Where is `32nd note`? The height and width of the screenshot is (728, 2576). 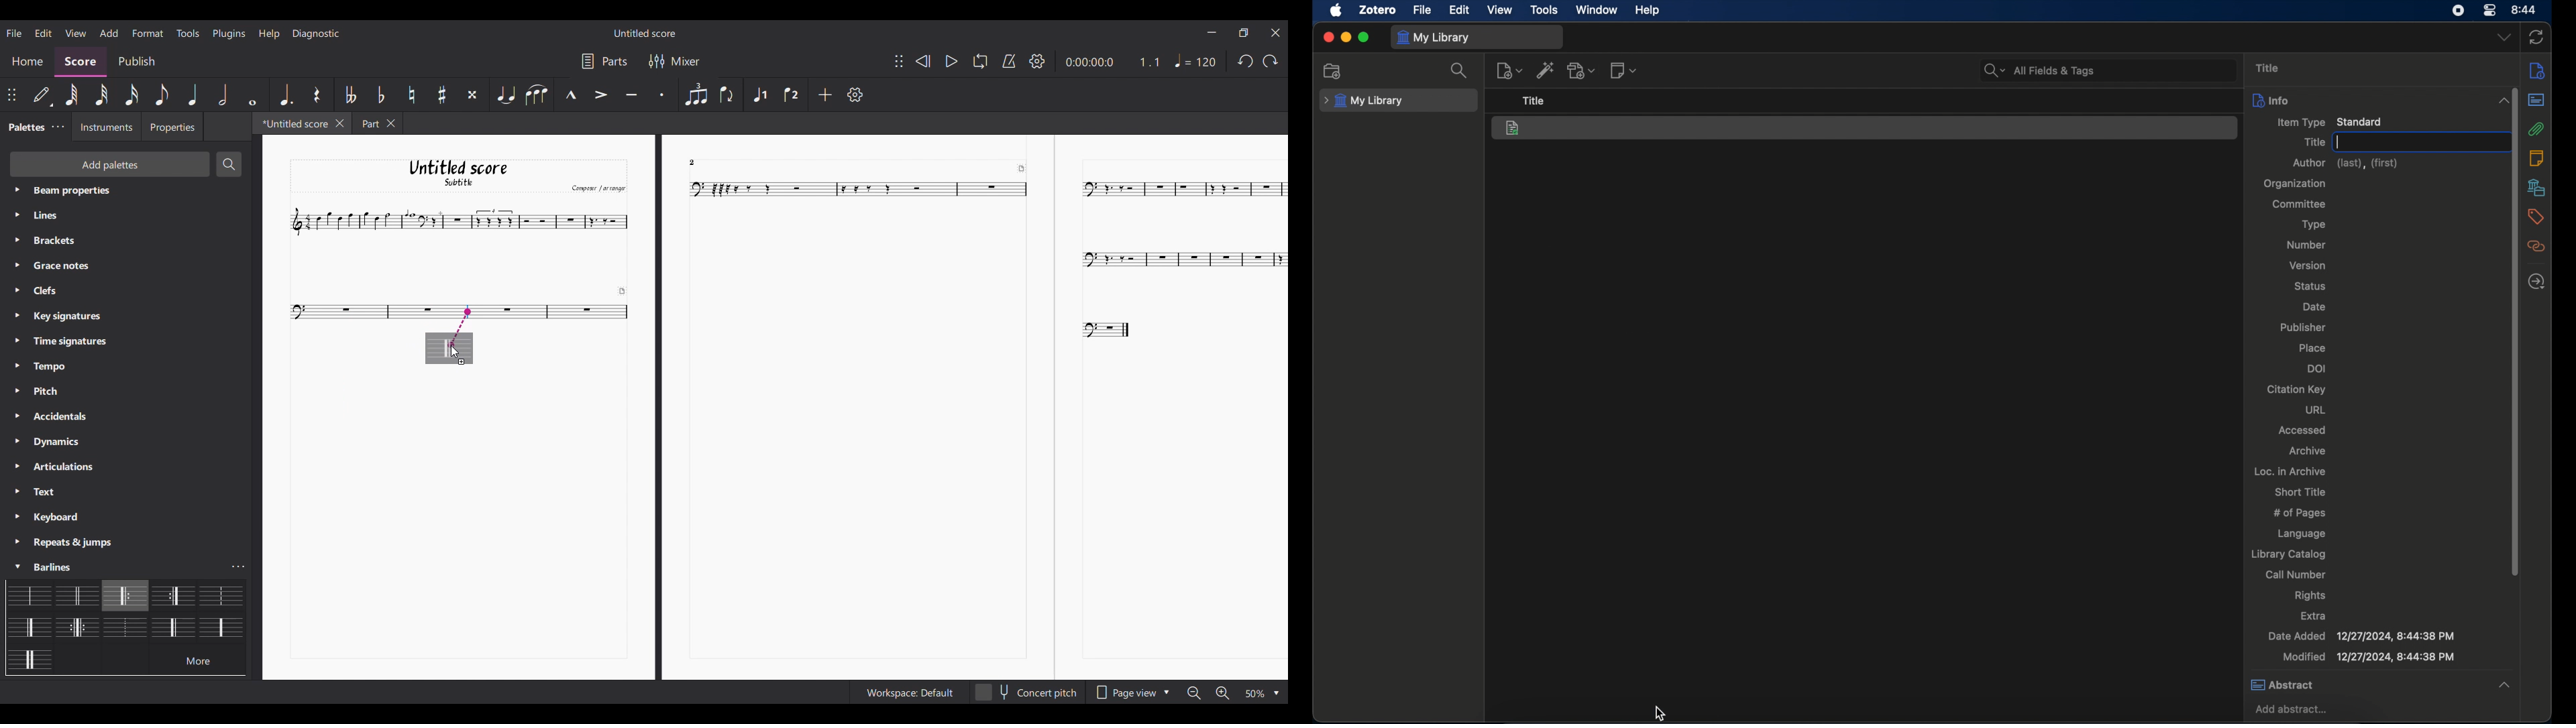
32nd note is located at coordinates (102, 95).